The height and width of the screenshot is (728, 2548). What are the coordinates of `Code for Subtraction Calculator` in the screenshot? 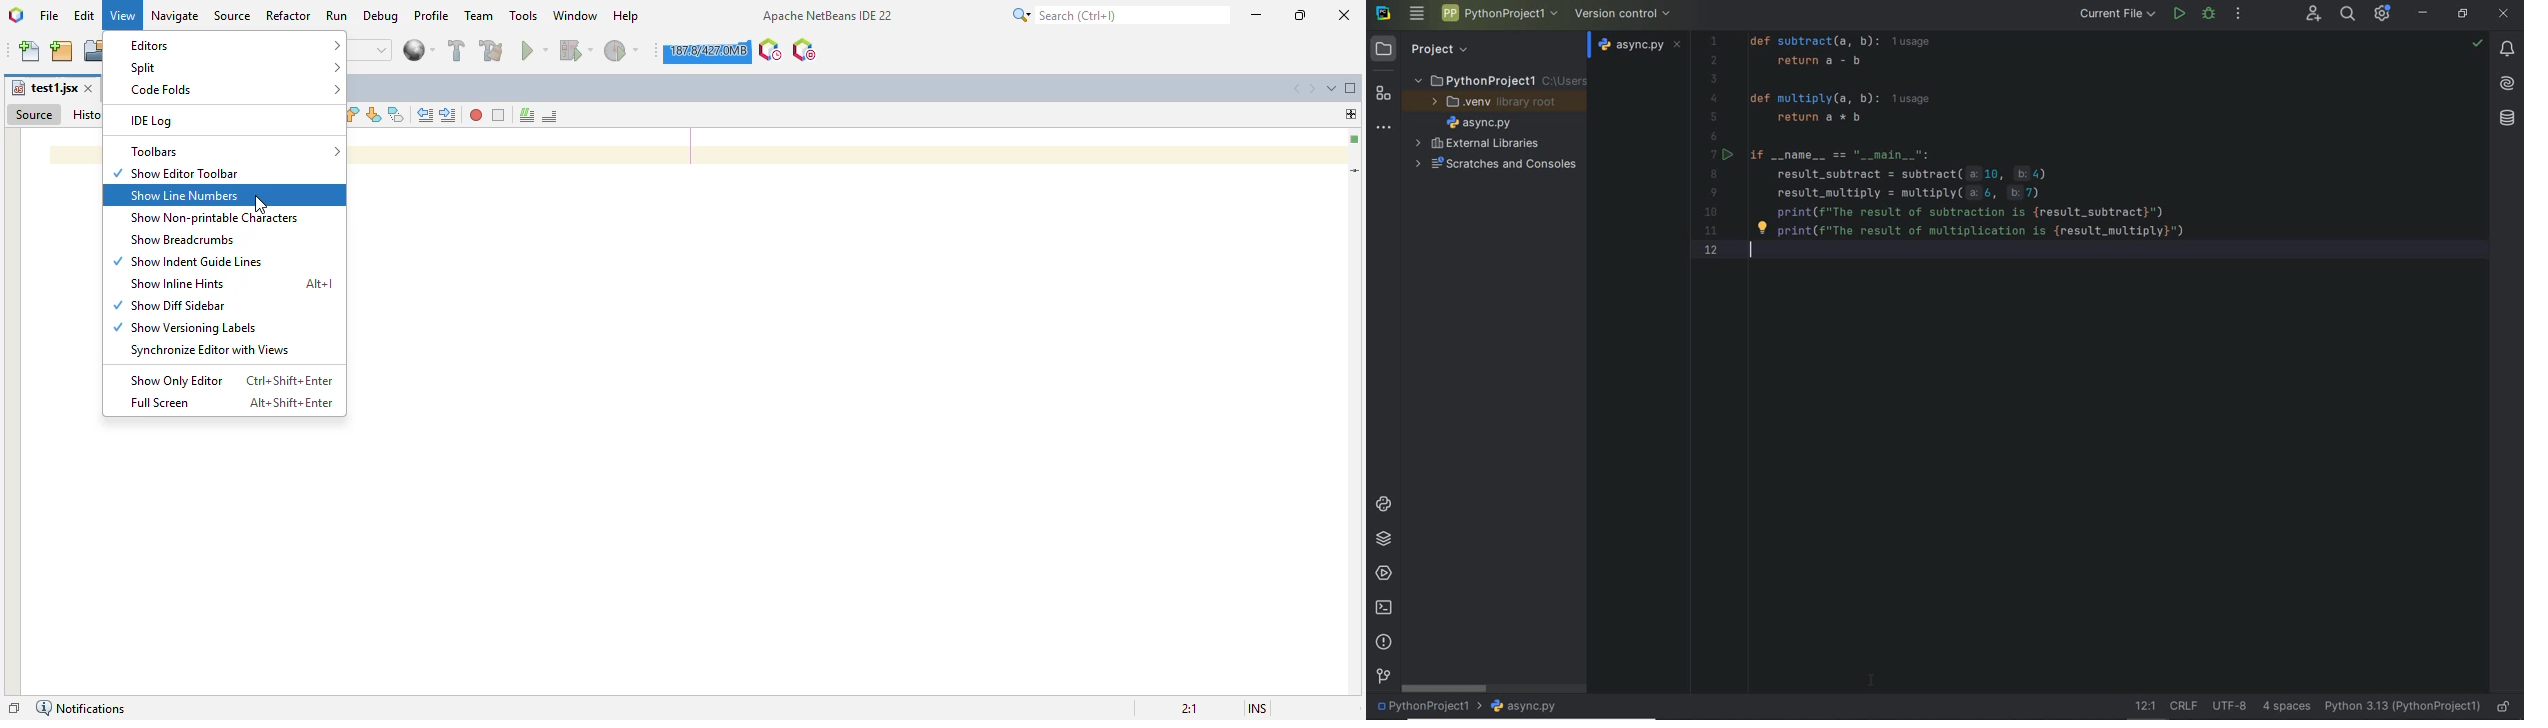 It's located at (1973, 148).